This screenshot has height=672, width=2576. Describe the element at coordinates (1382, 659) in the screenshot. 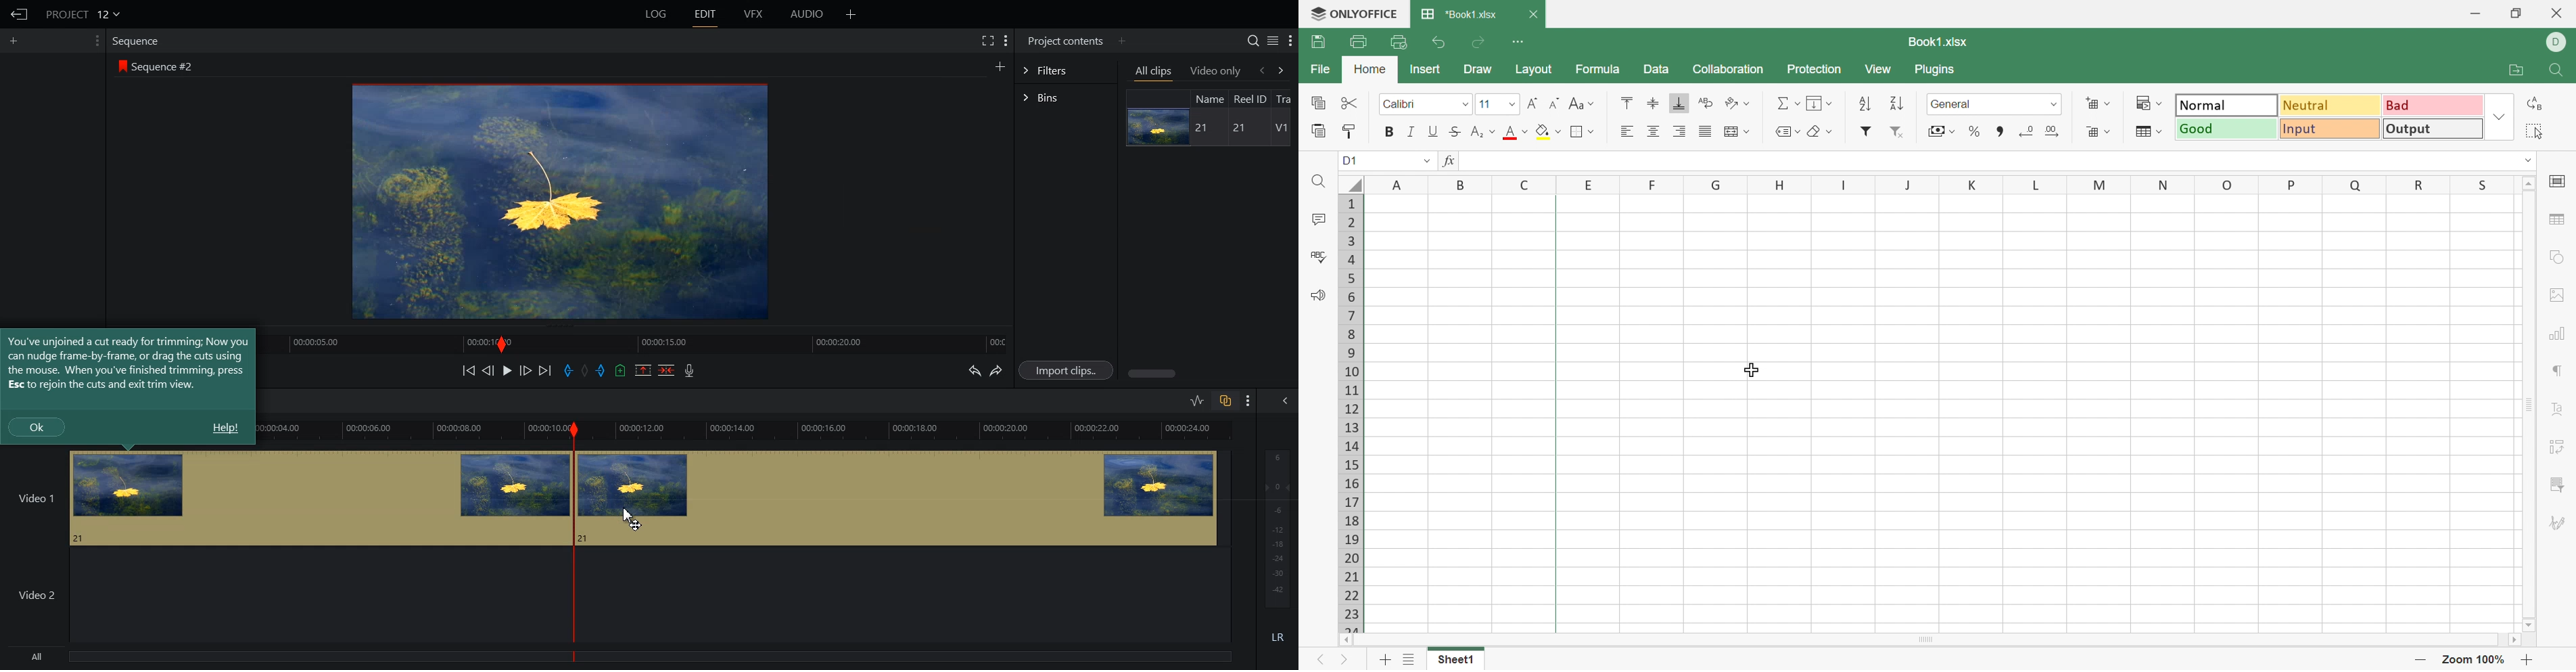

I see `Add sheet` at that location.